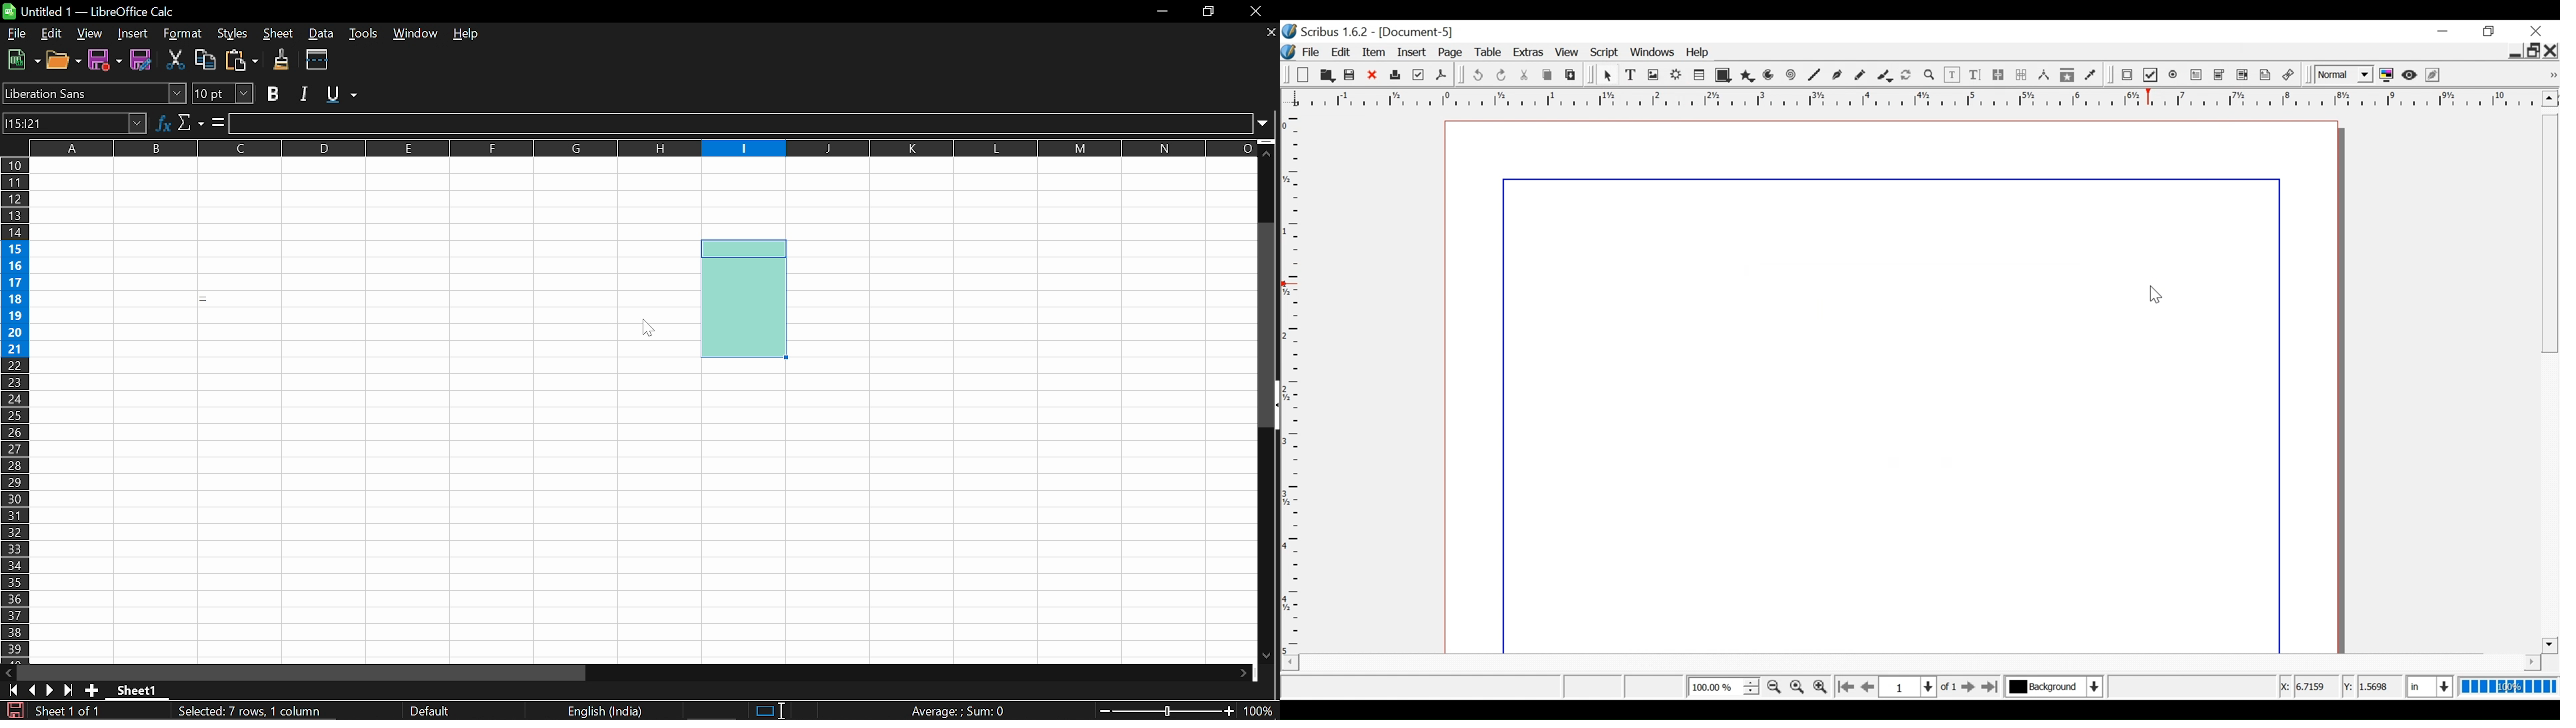 Image resolution: width=2576 pixels, height=728 pixels. Describe the element at coordinates (1170, 712) in the screenshot. I see `Change zoom` at that location.